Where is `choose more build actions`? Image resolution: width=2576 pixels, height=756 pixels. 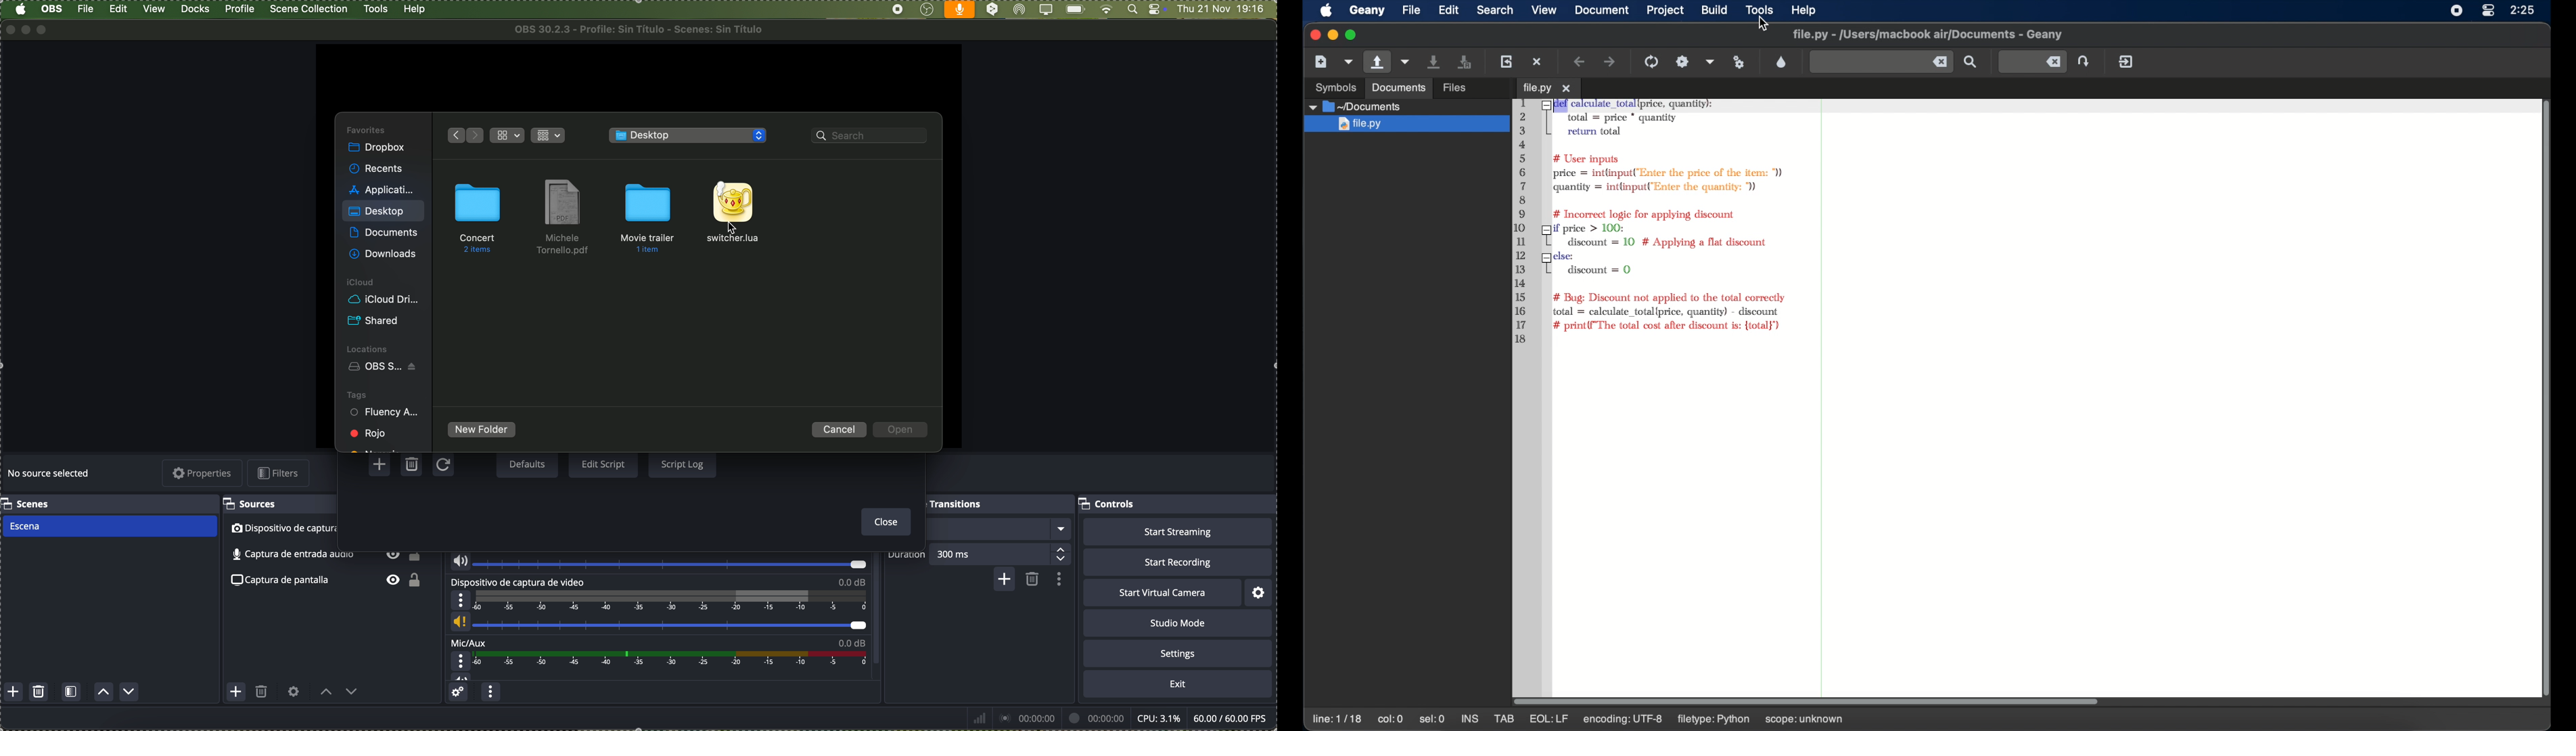 choose more build actions is located at coordinates (1711, 62).